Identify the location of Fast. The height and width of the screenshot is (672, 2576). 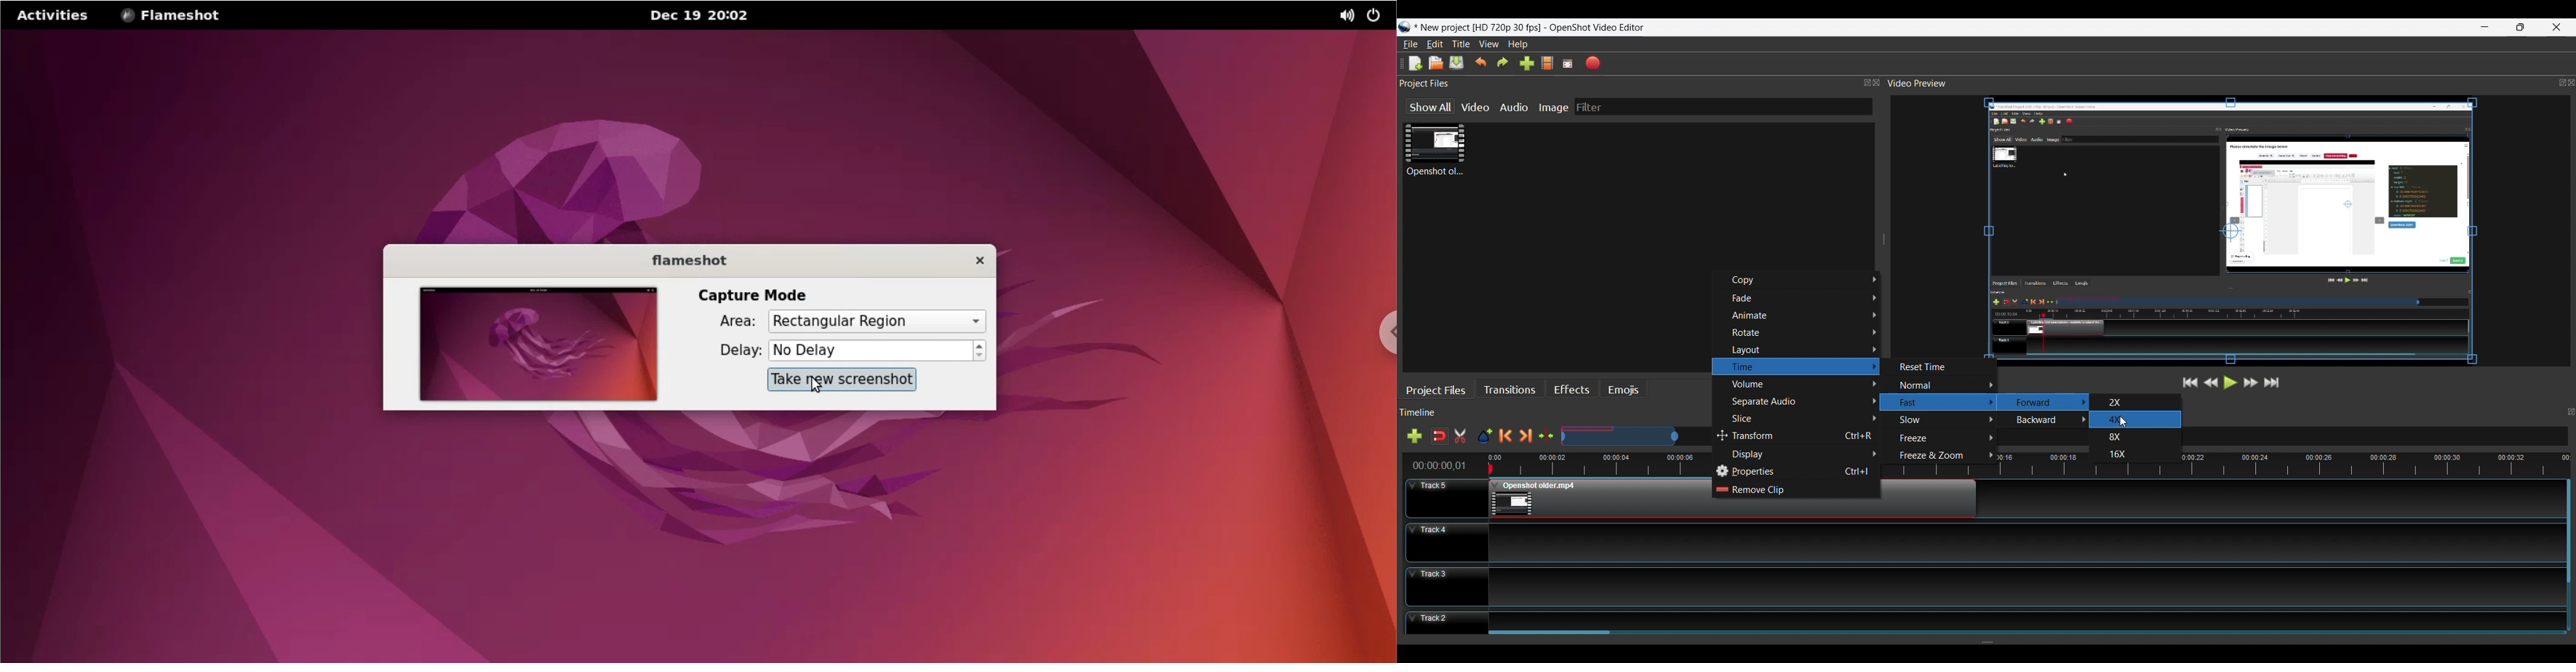
(1940, 403).